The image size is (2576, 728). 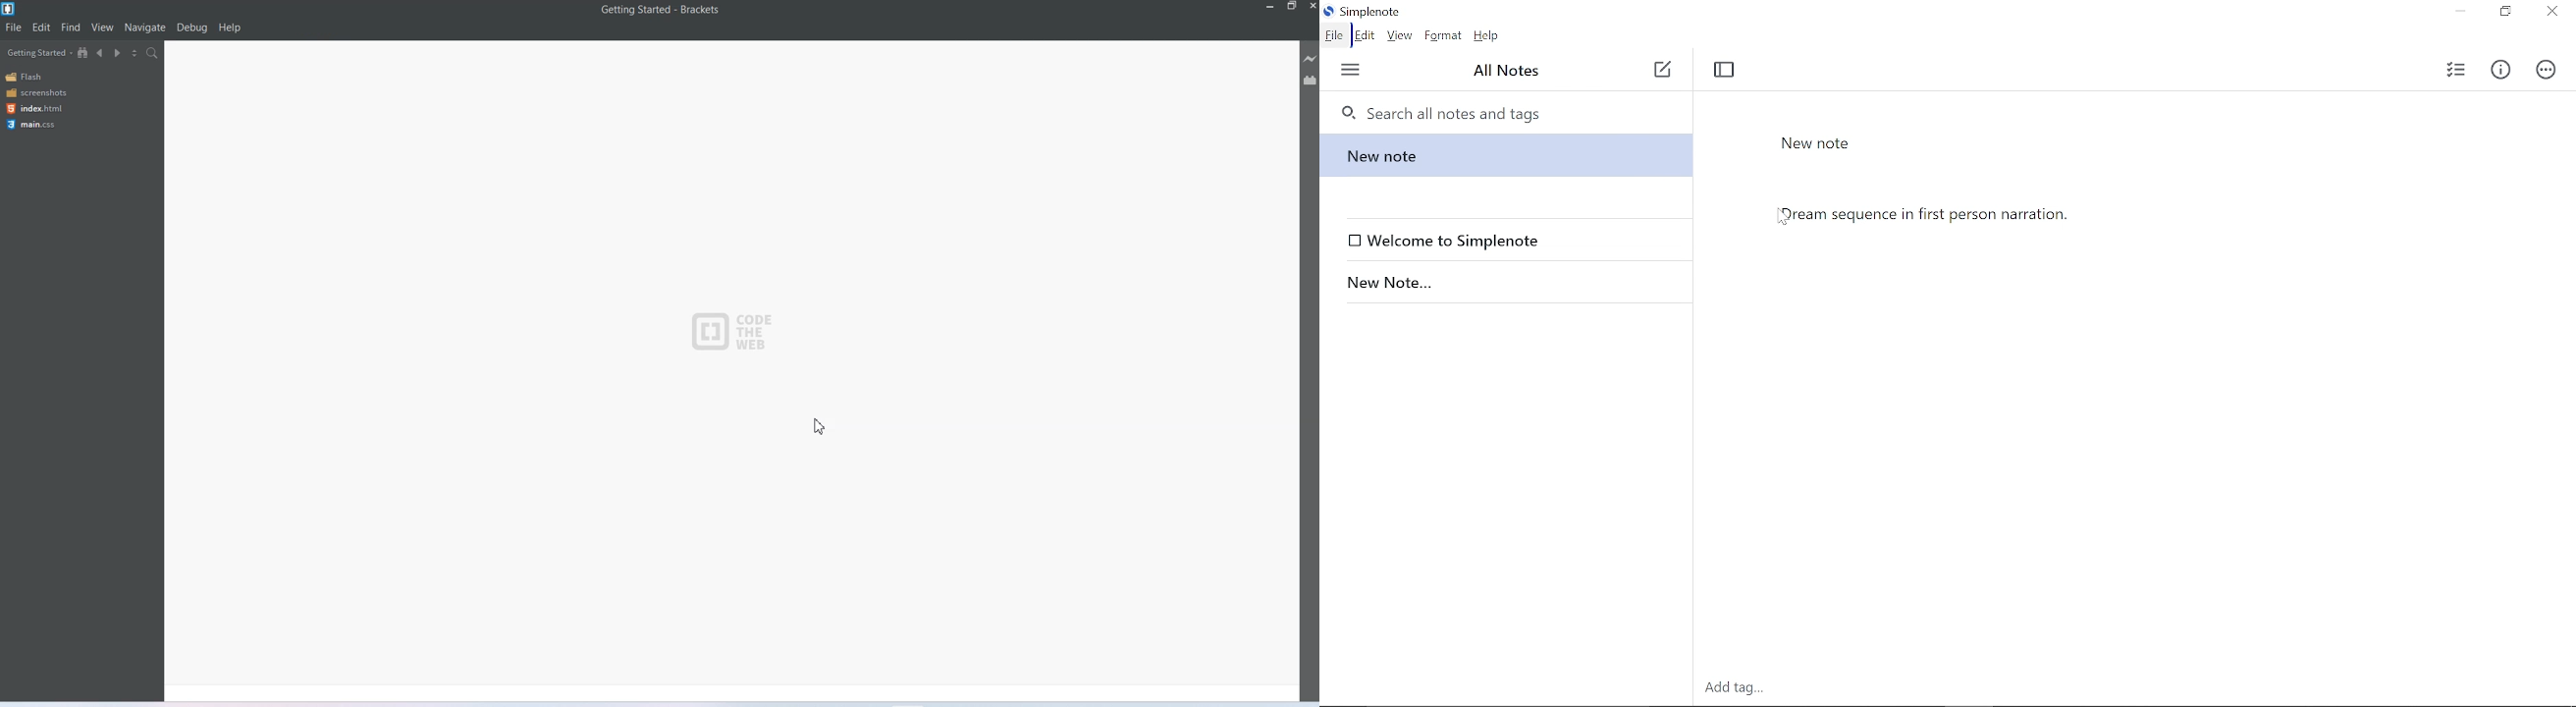 I want to click on Live preview, so click(x=1311, y=58).